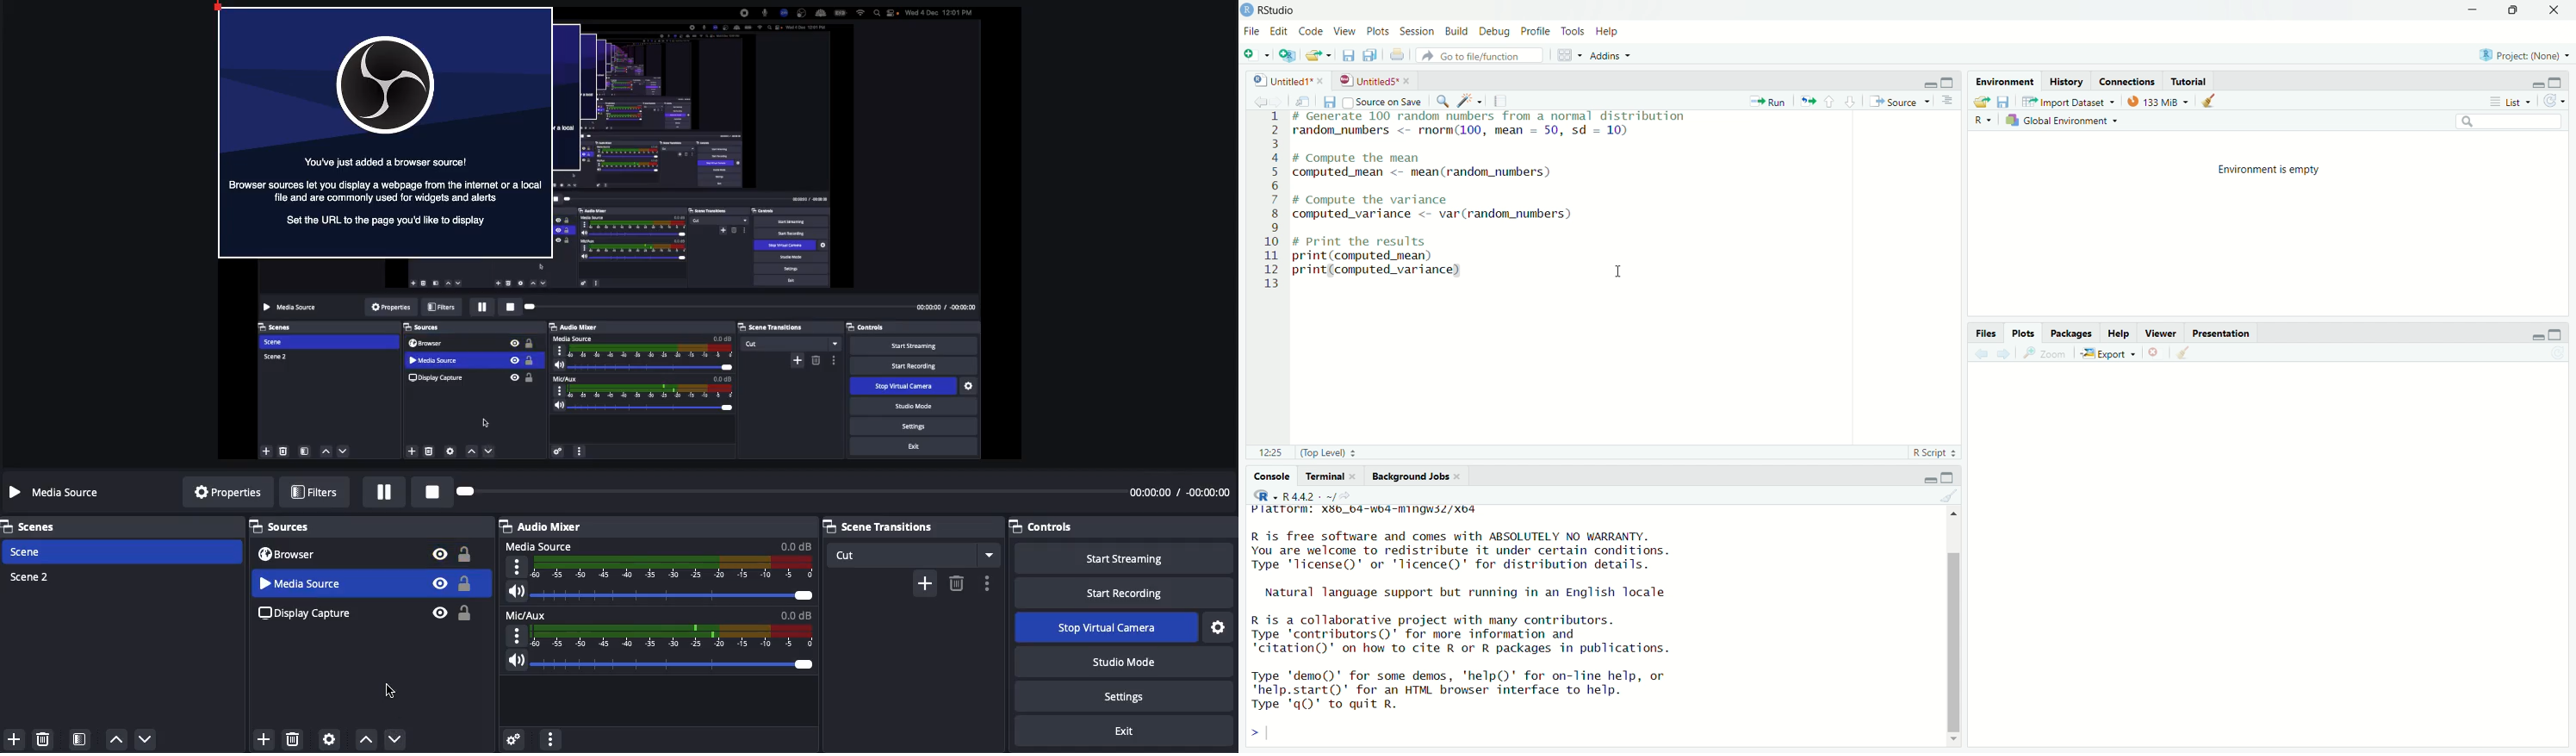  I want to click on Environment is empty, so click(2270, 172).